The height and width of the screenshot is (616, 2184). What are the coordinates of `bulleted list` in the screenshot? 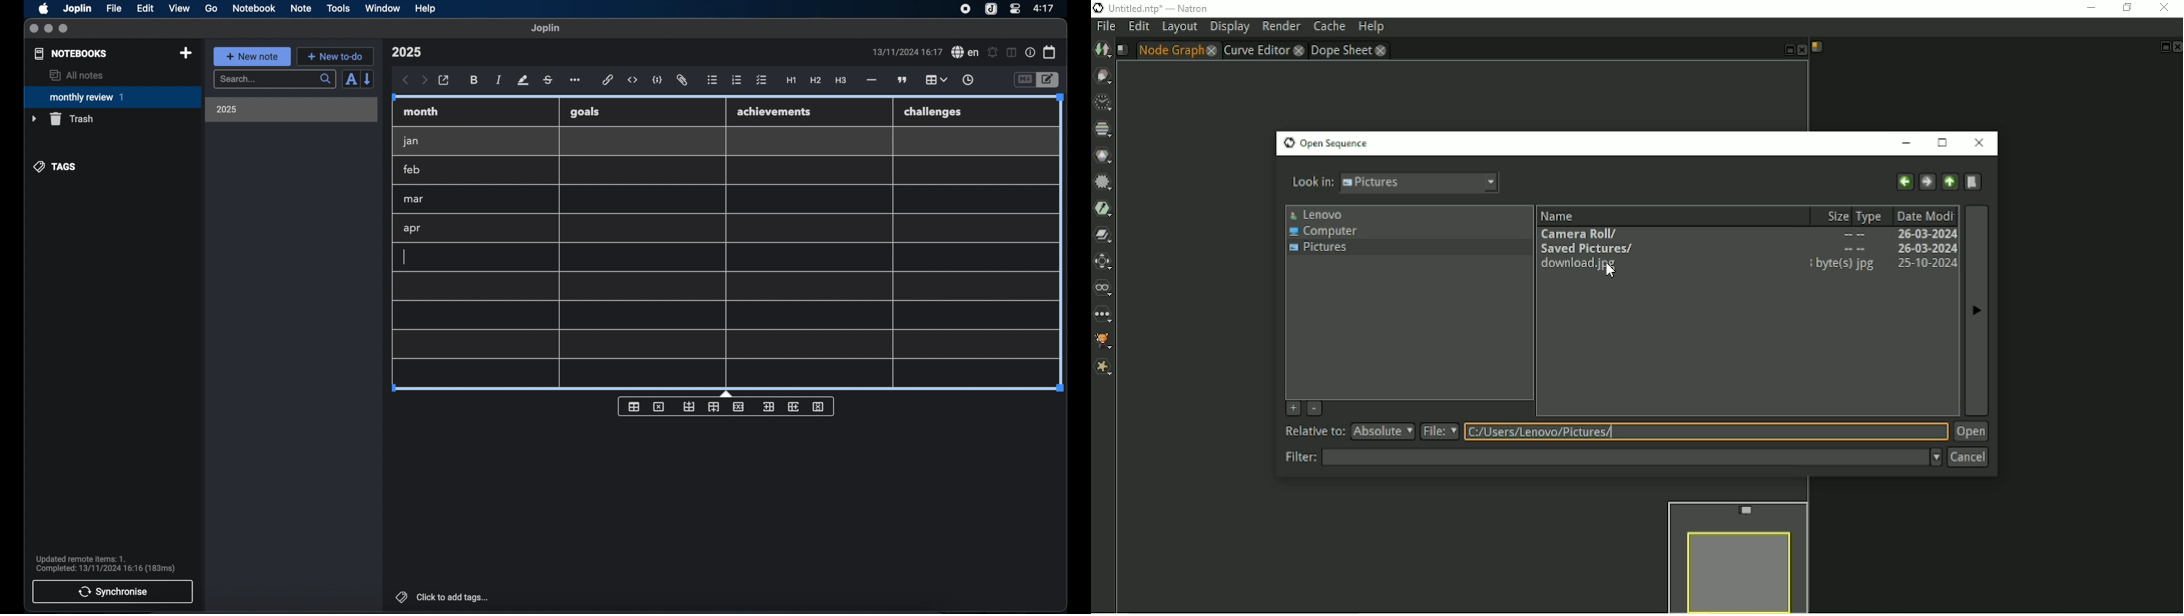 It's located at (712, 80).